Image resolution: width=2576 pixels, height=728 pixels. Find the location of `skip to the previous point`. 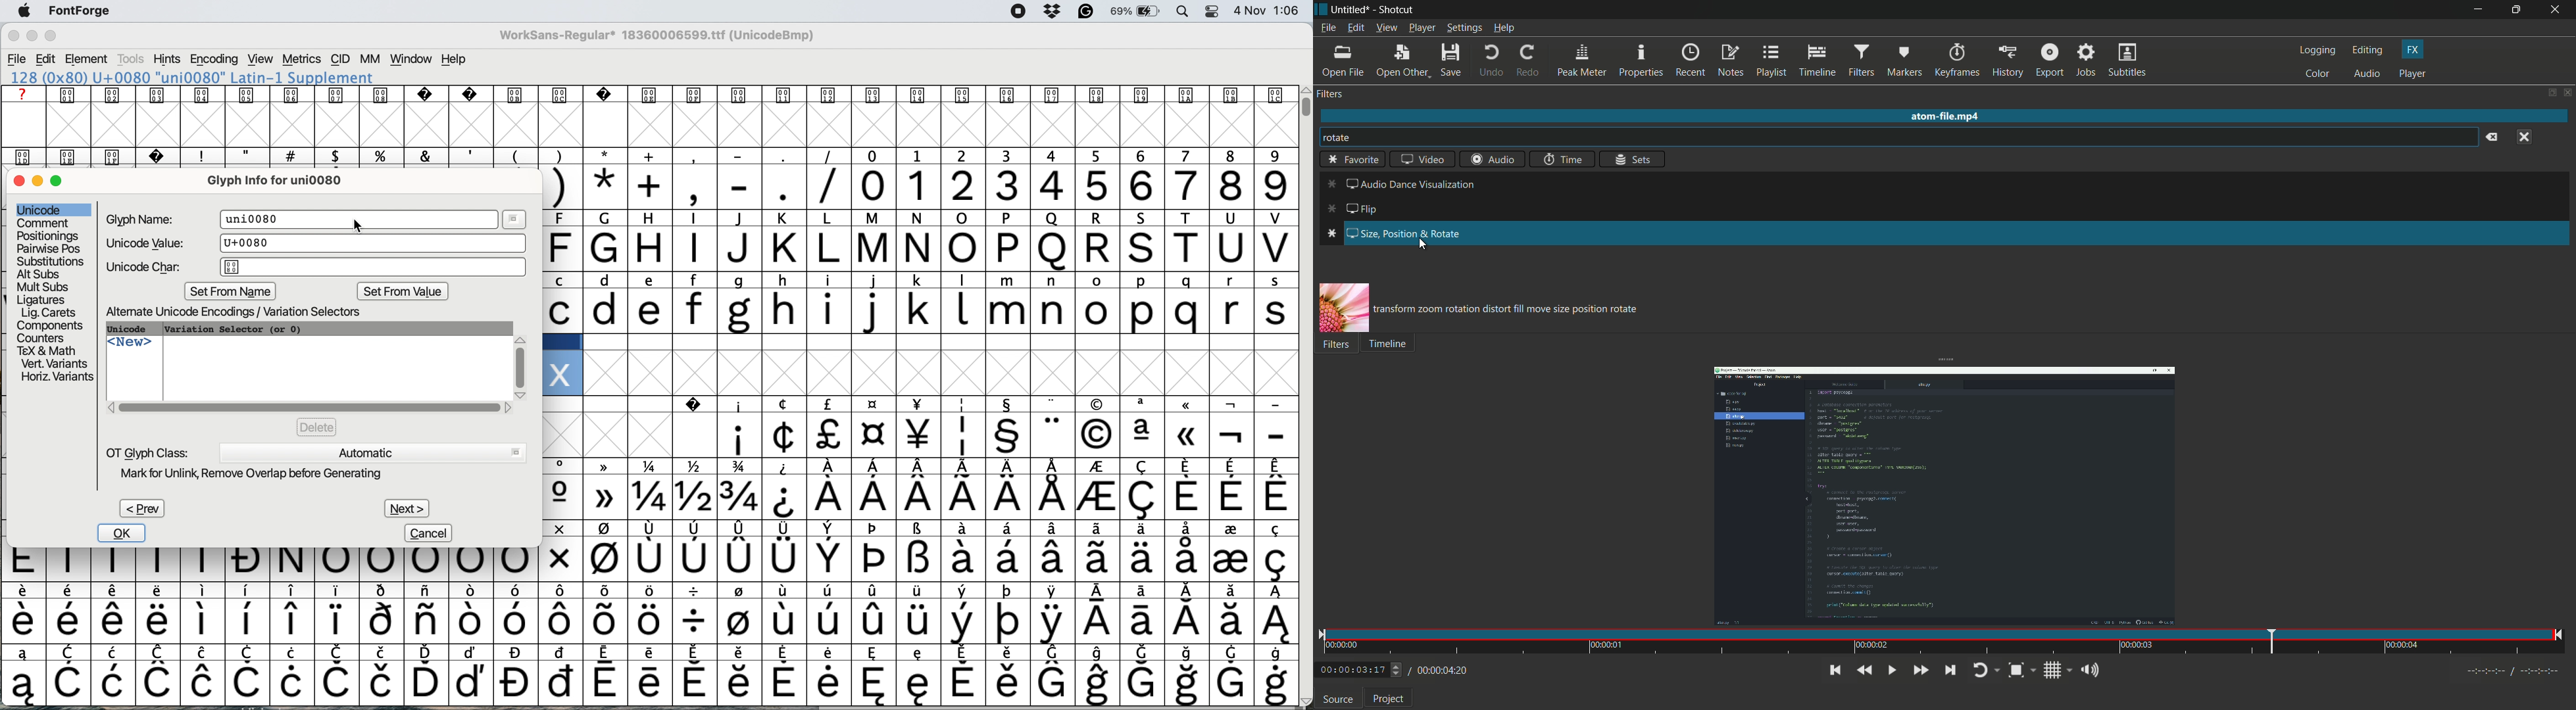

skip to the previous point is located at coordinates (1835, 671).